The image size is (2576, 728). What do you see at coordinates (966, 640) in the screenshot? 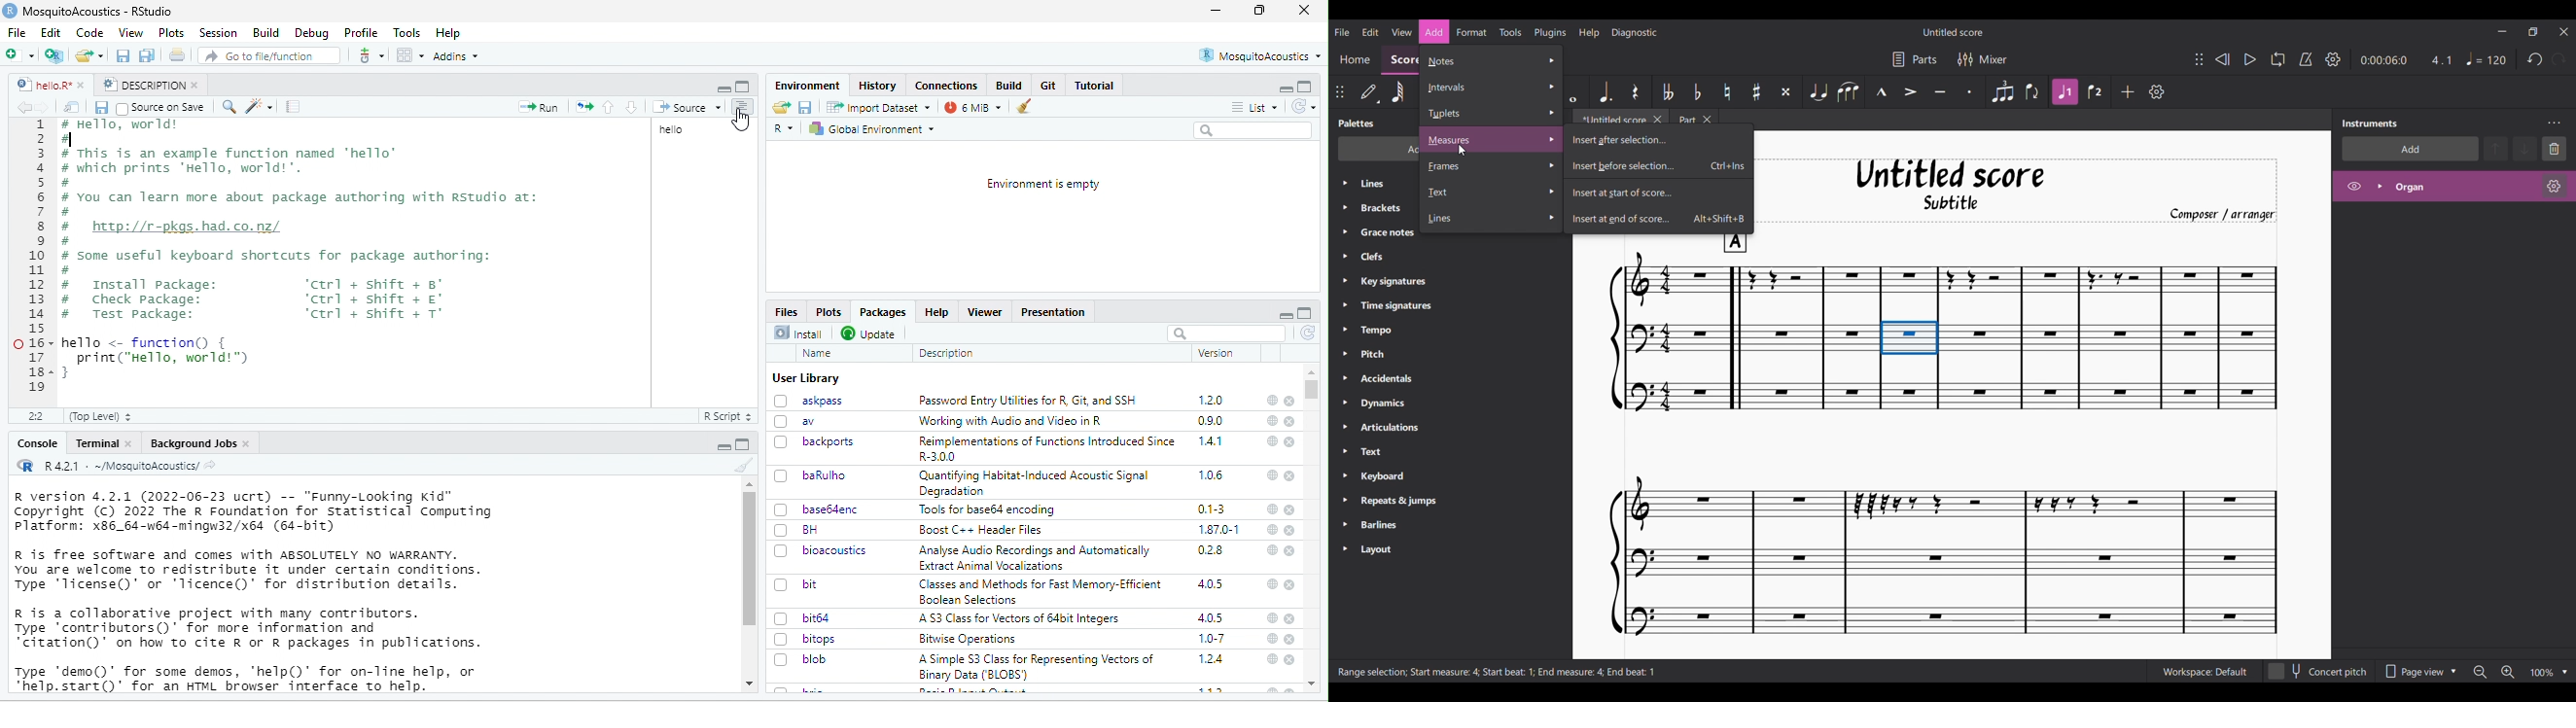
I see `Bitwise Operations` at bounding box center [966, 640].